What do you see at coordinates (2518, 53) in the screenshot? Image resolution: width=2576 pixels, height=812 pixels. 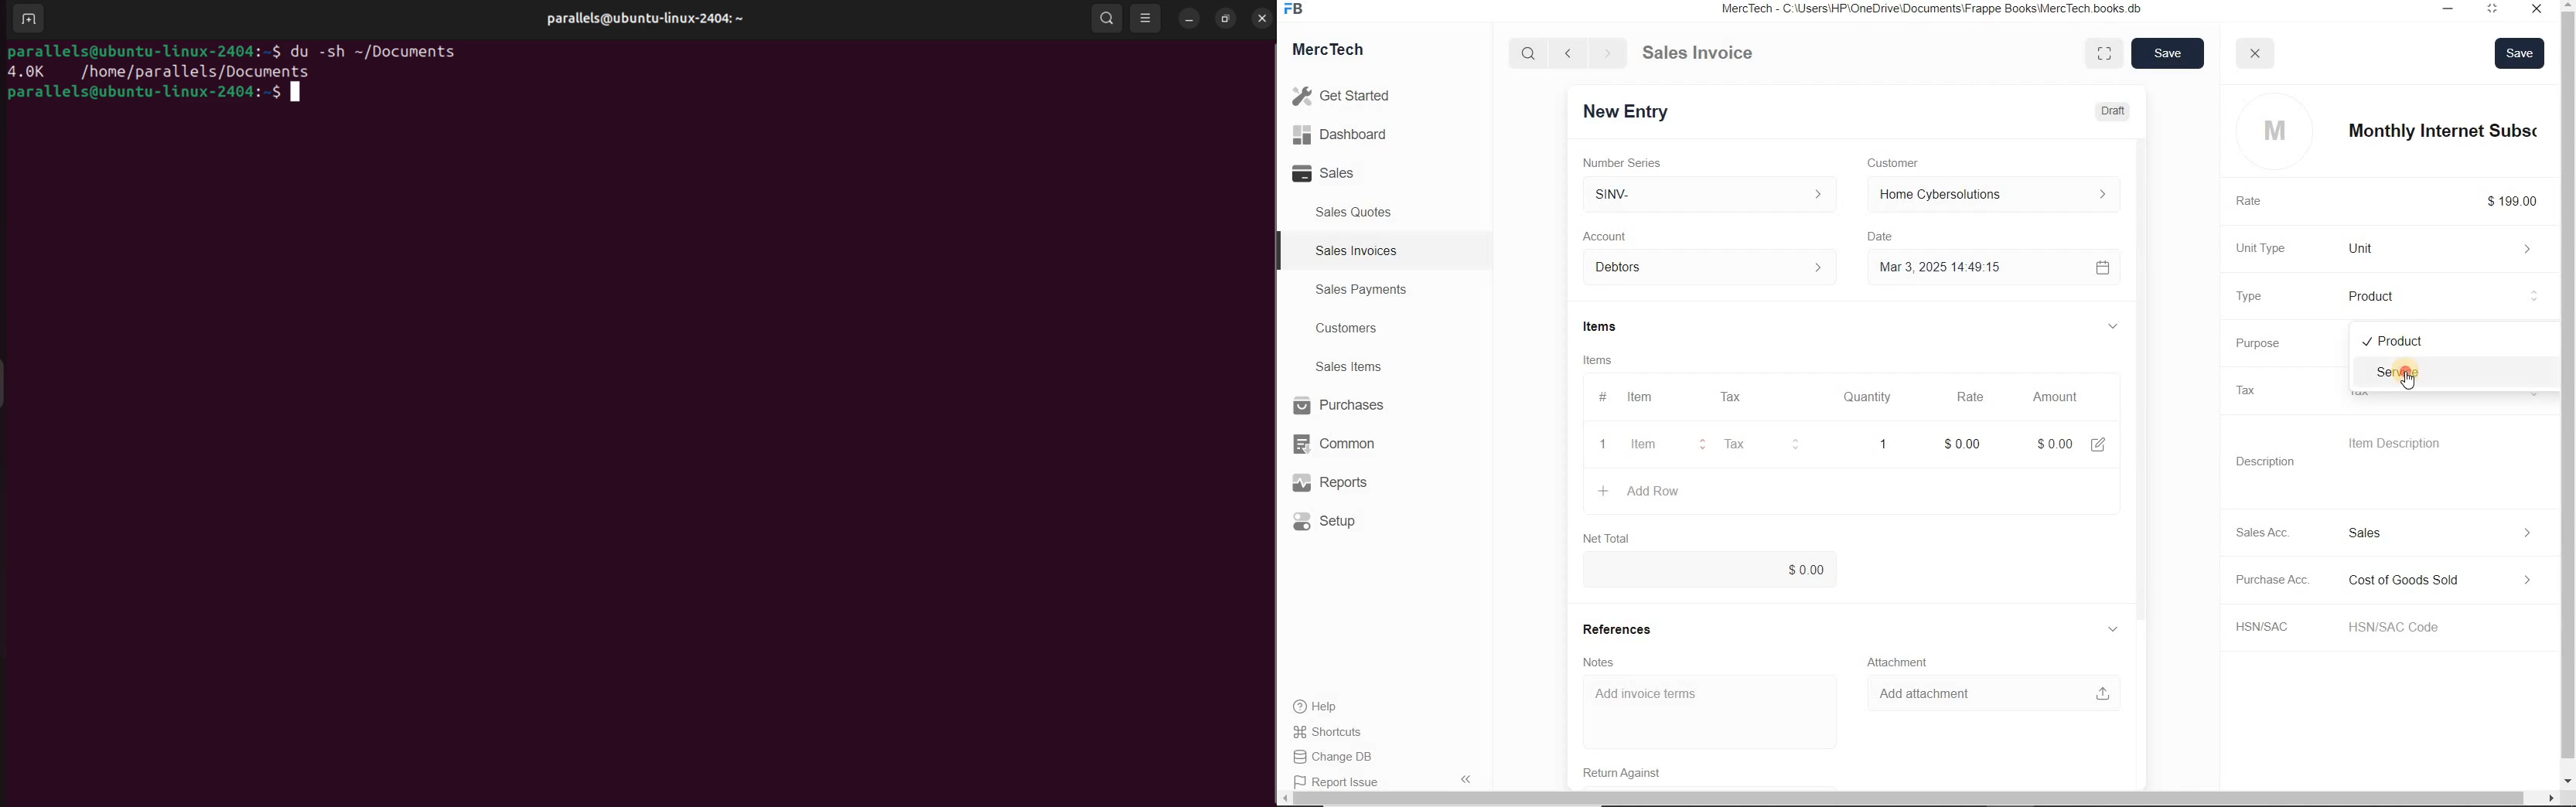 I see `Save` at bounding box center [2518, 53].